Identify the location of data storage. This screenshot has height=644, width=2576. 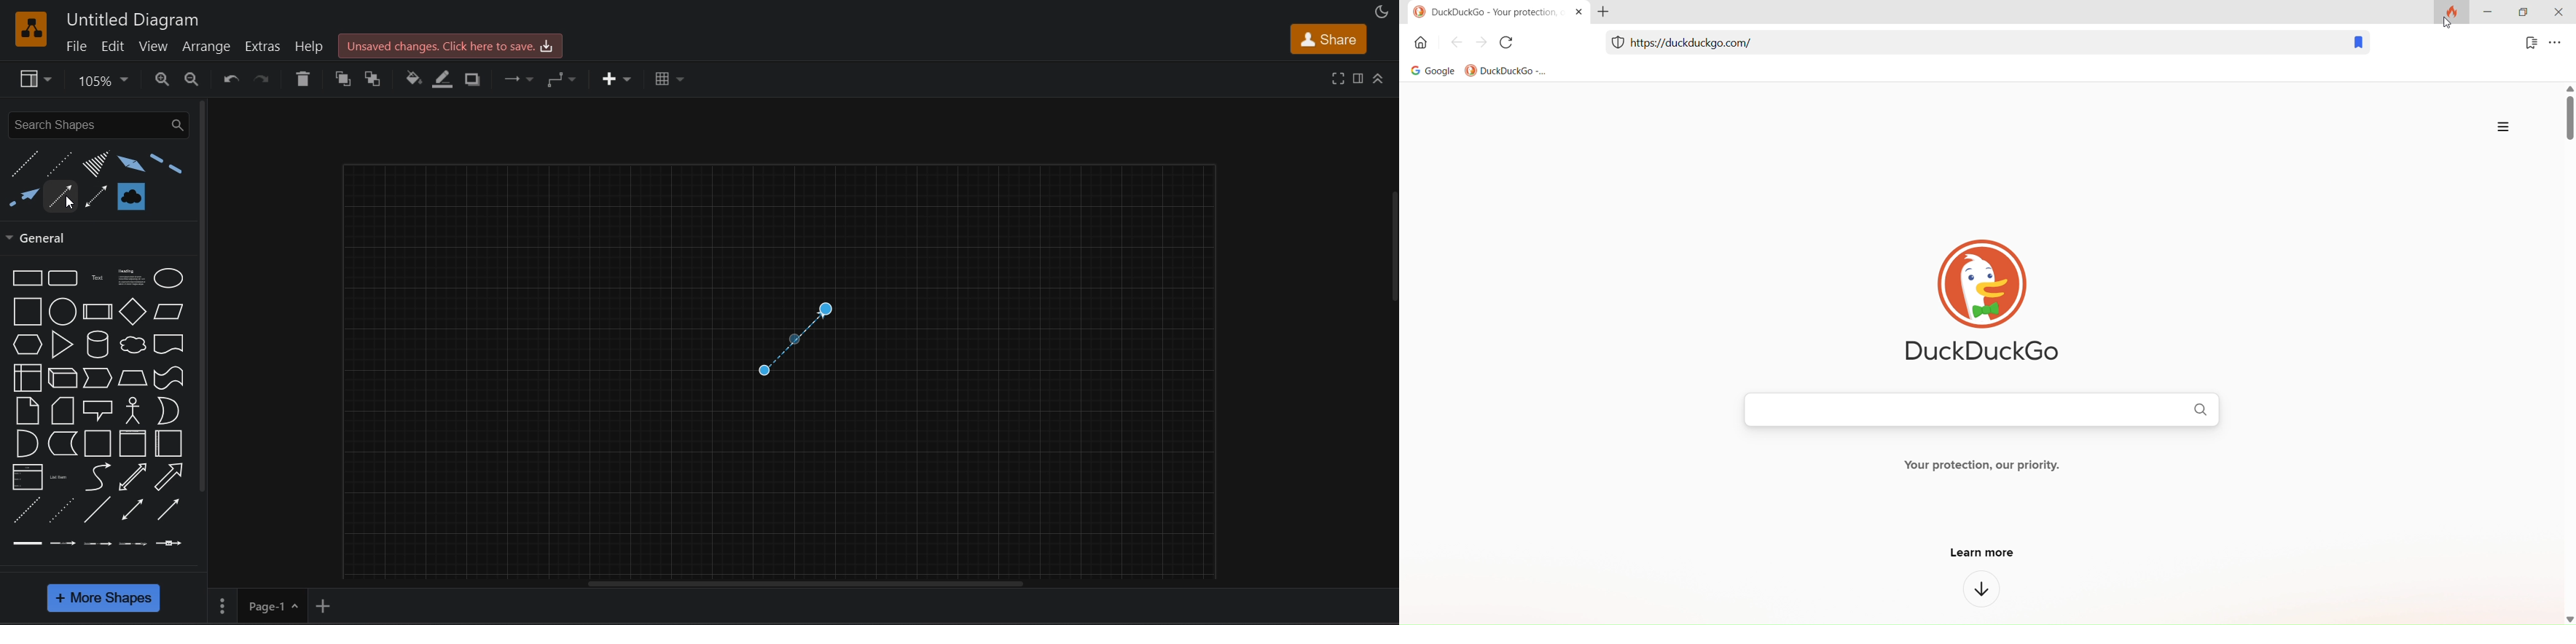
(62, 443).